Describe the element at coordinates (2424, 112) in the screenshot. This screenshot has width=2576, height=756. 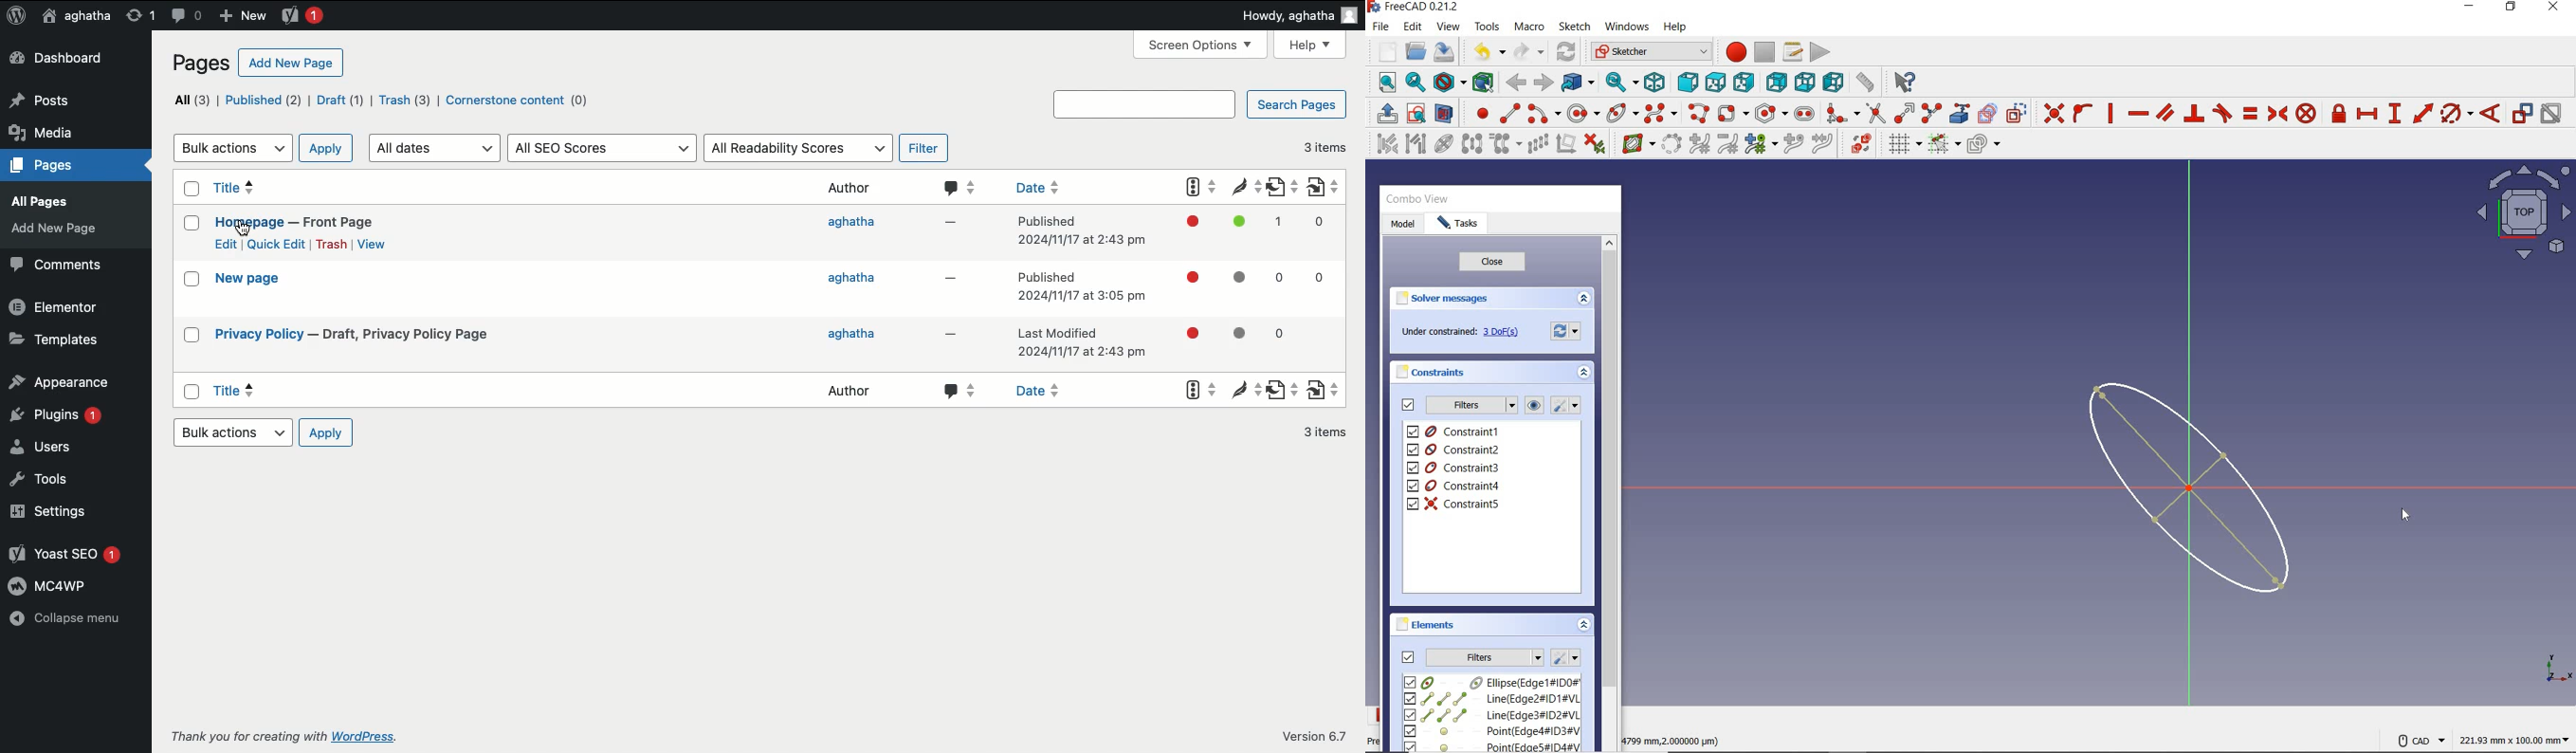
I see `constrain distance` at that location.